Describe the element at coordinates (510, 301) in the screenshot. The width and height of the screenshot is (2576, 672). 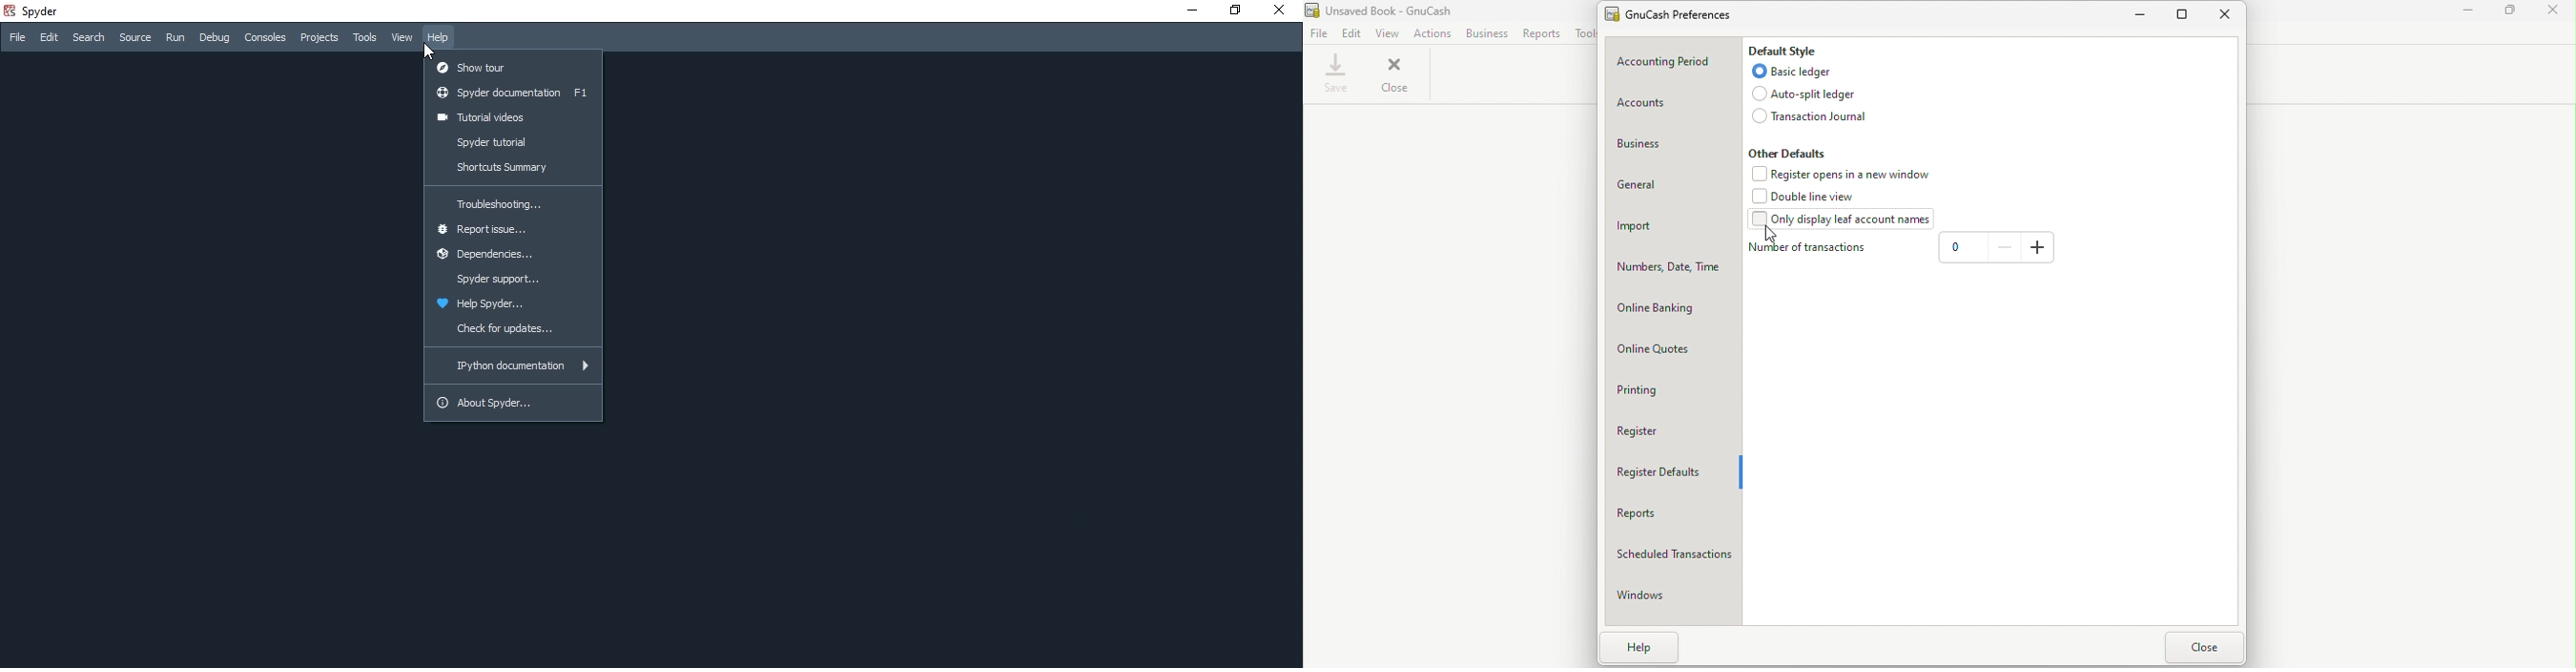
I see `help spyder` at that location.